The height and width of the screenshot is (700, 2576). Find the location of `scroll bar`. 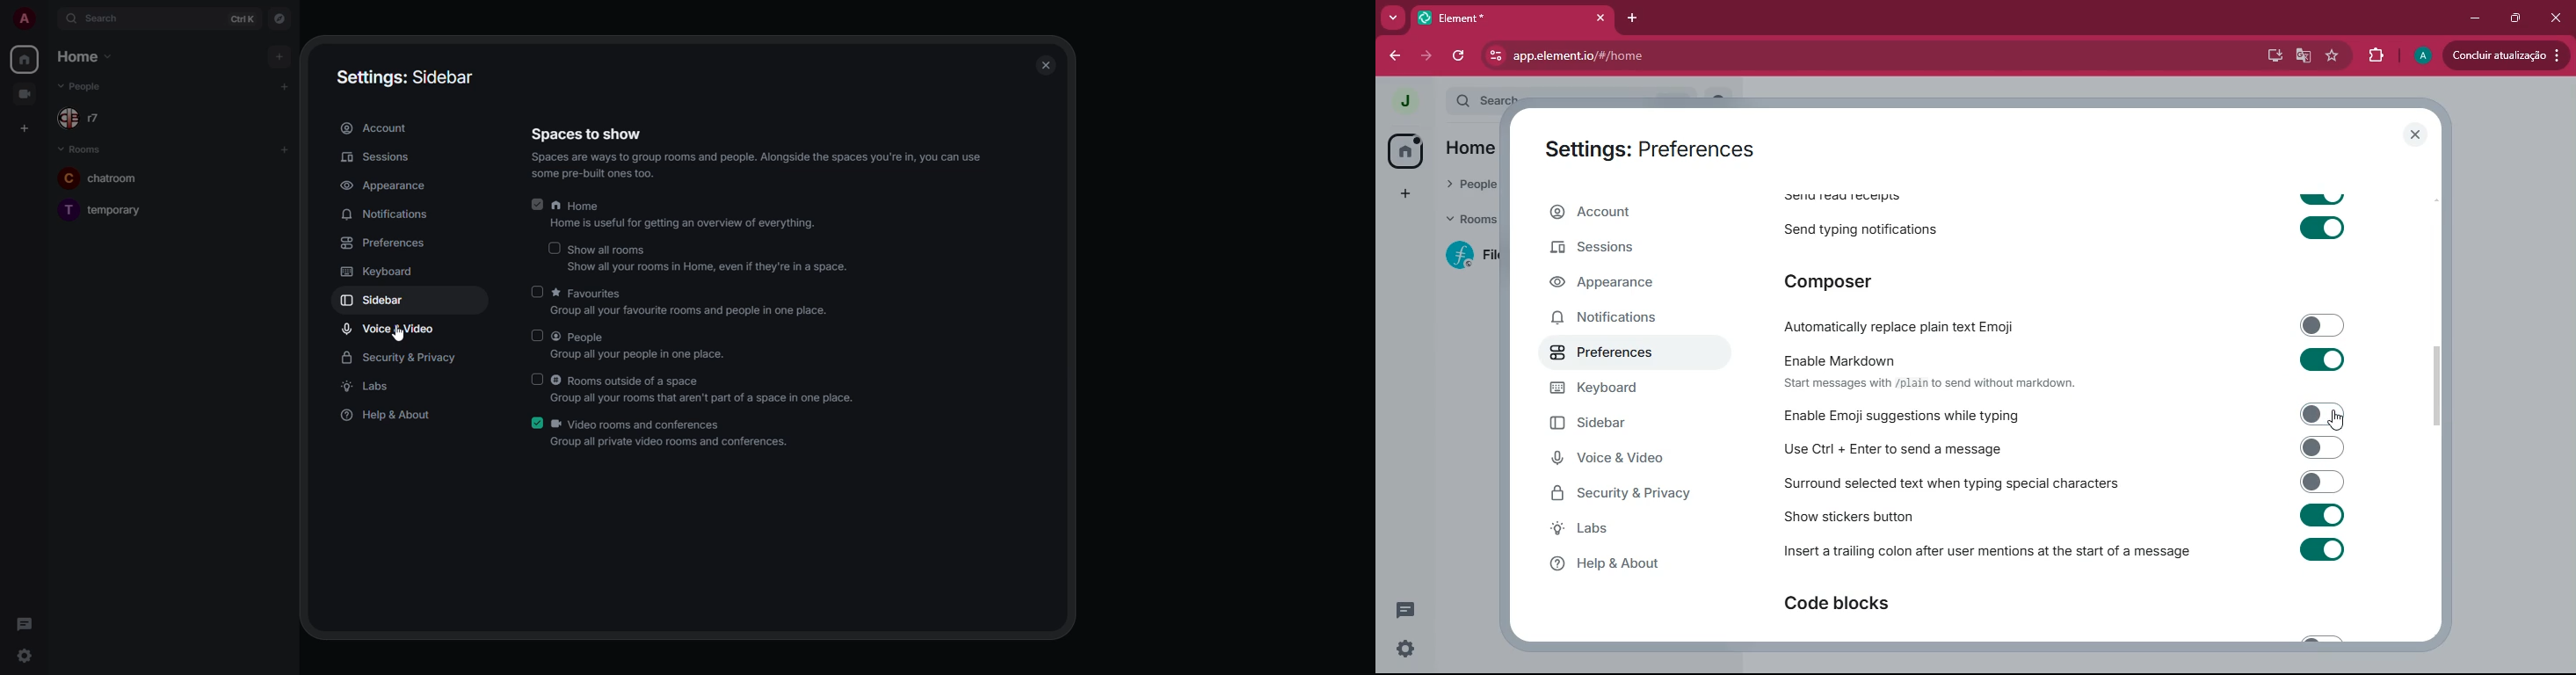

scroll bar is located at coordinates (2446, 388).